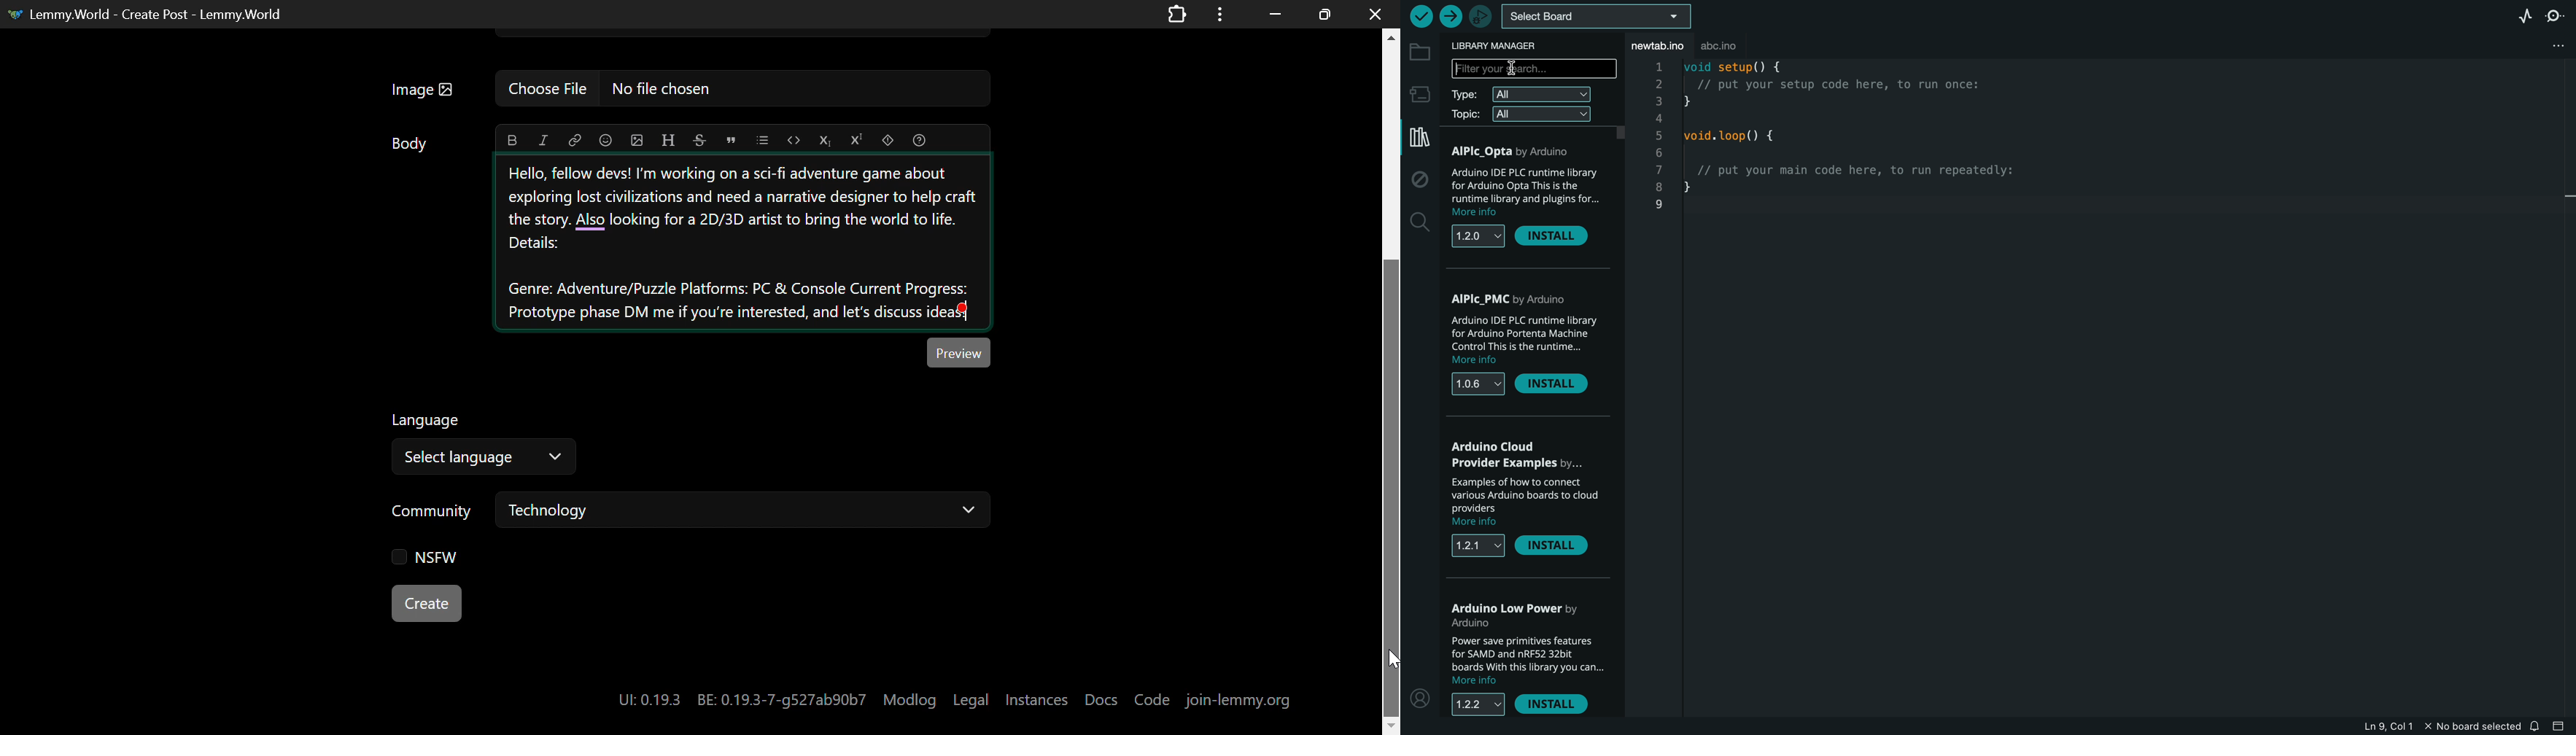 Image resolution: width=2576 pixels, height=756 pixels. I want to click on formatting help, so click(919, 139).